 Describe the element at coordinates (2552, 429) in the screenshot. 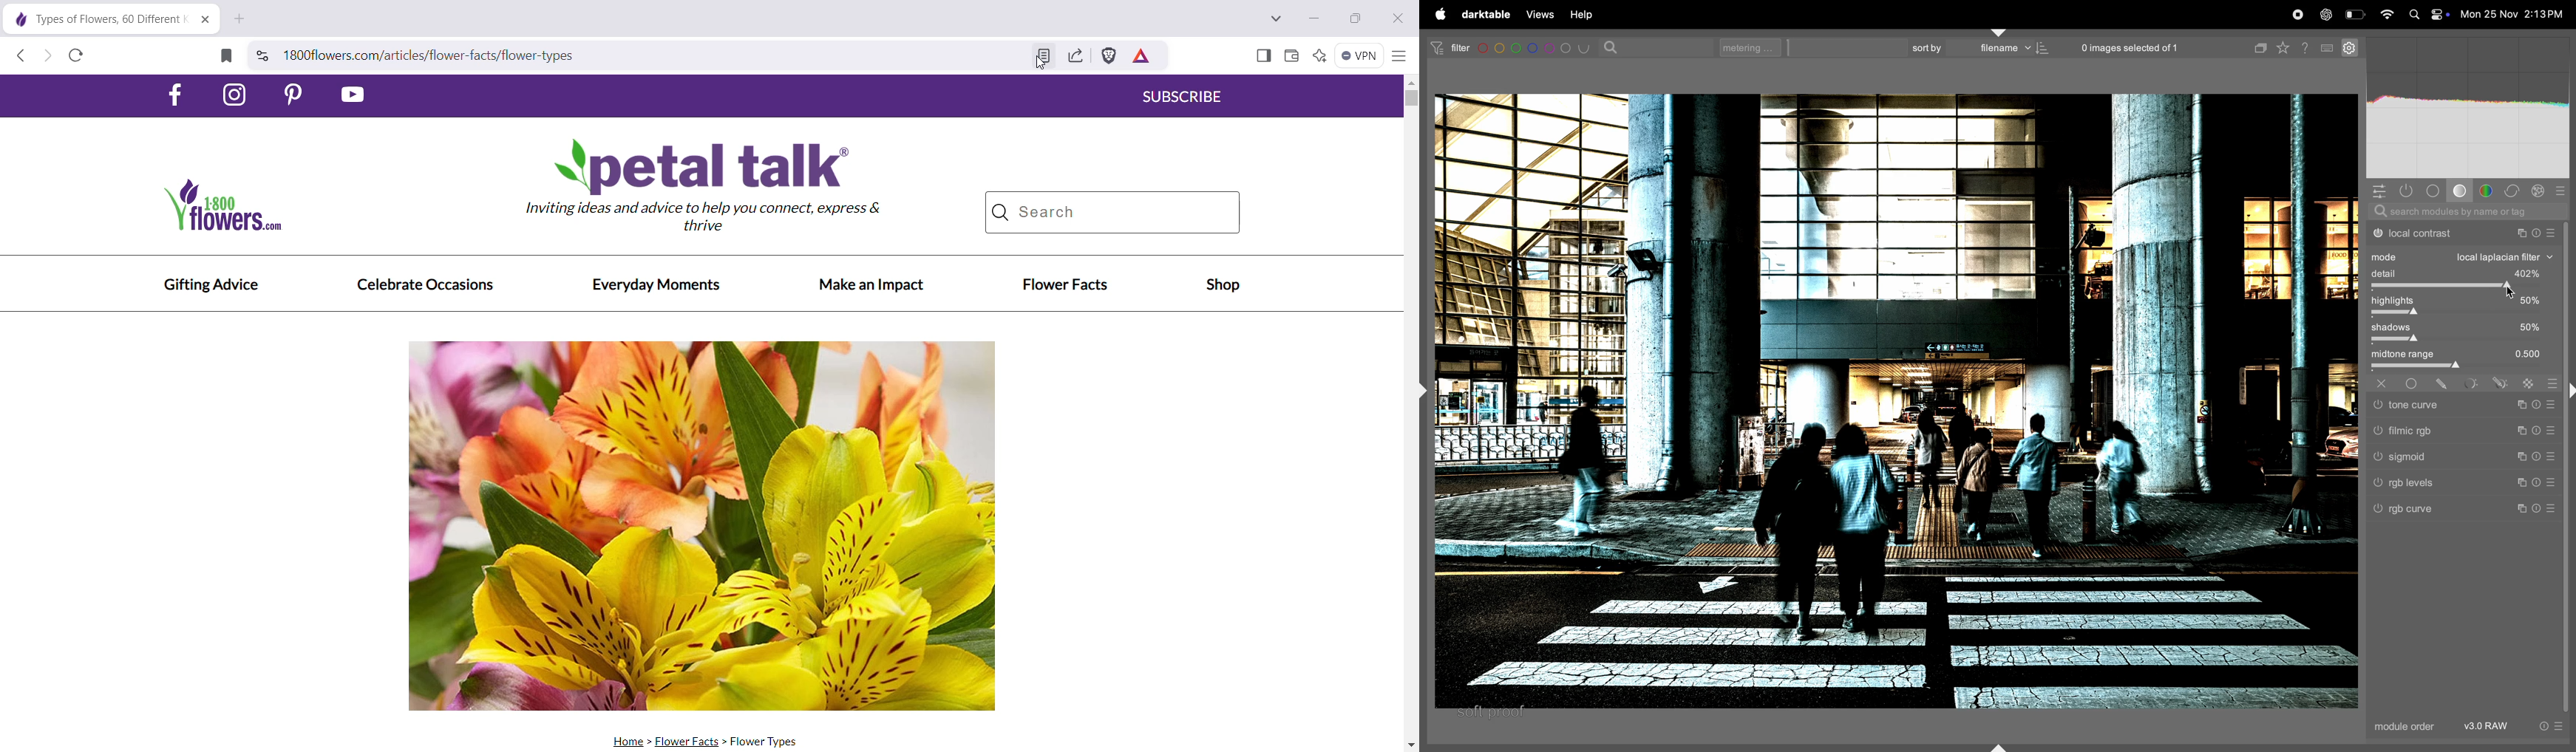

I see `preset` at that location.